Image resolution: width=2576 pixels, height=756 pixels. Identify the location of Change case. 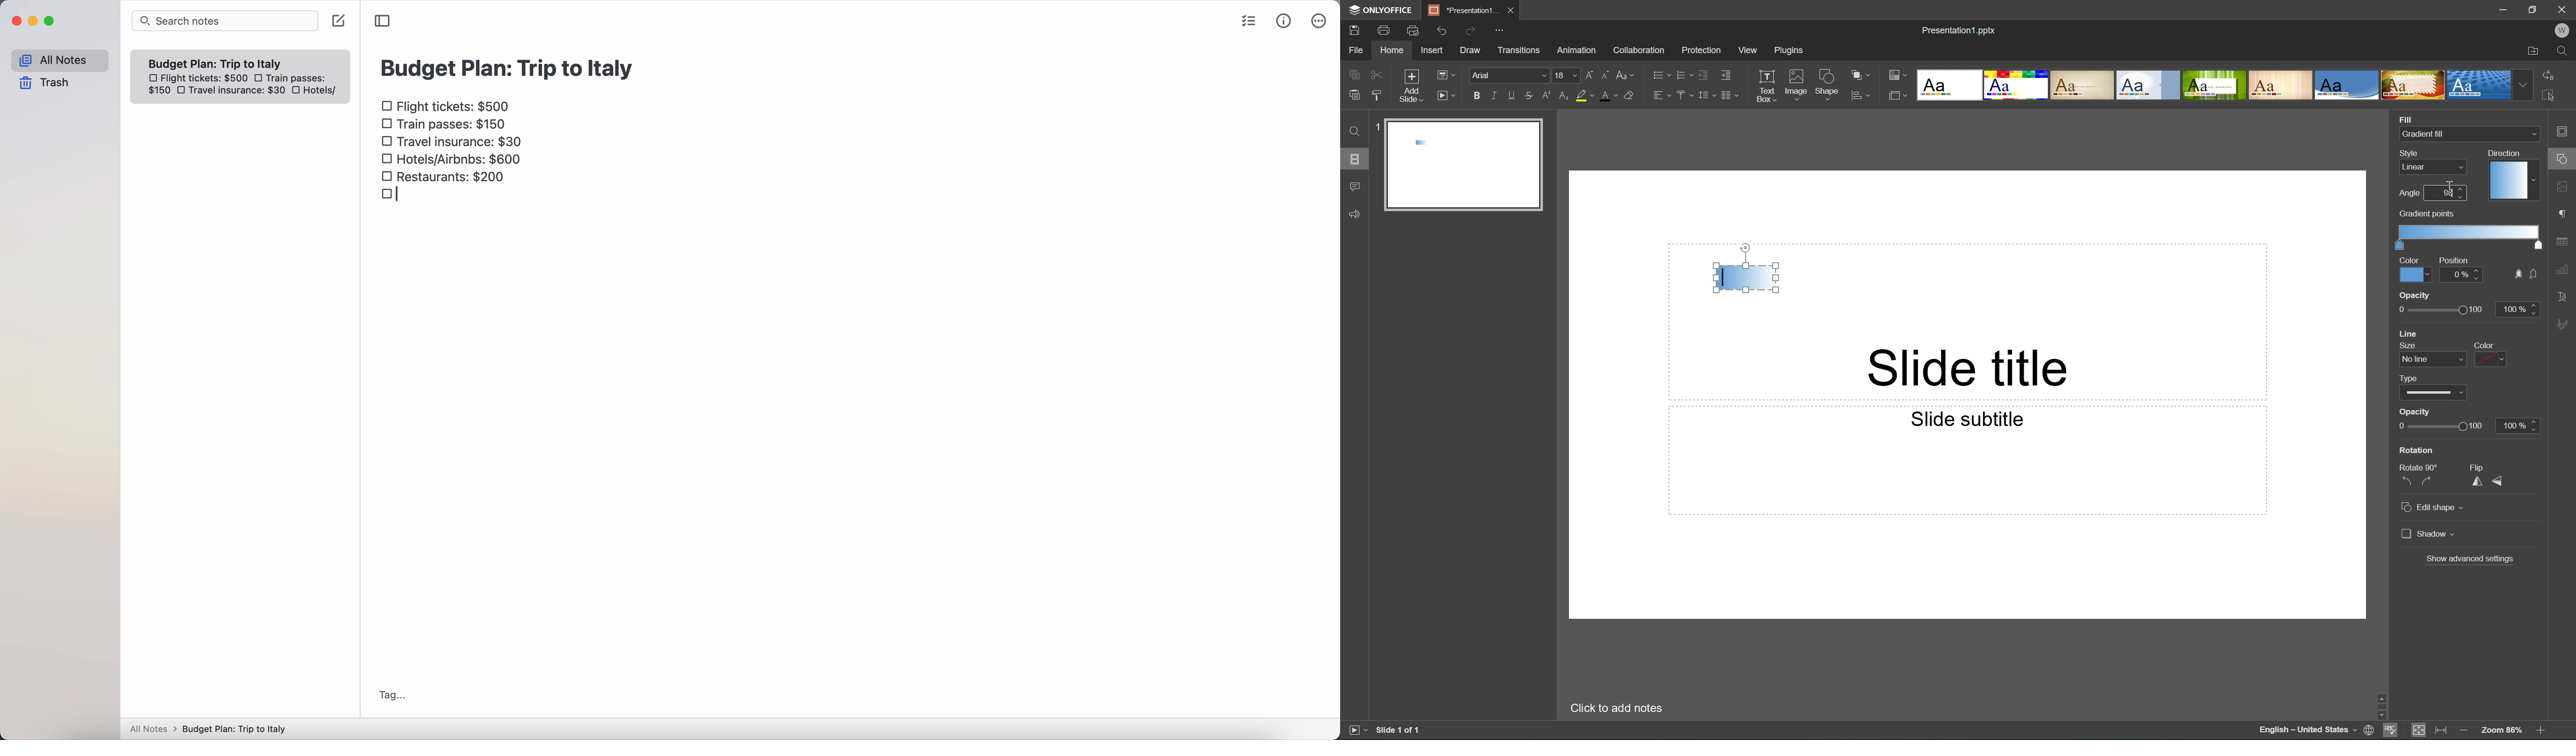
(1625, 72).